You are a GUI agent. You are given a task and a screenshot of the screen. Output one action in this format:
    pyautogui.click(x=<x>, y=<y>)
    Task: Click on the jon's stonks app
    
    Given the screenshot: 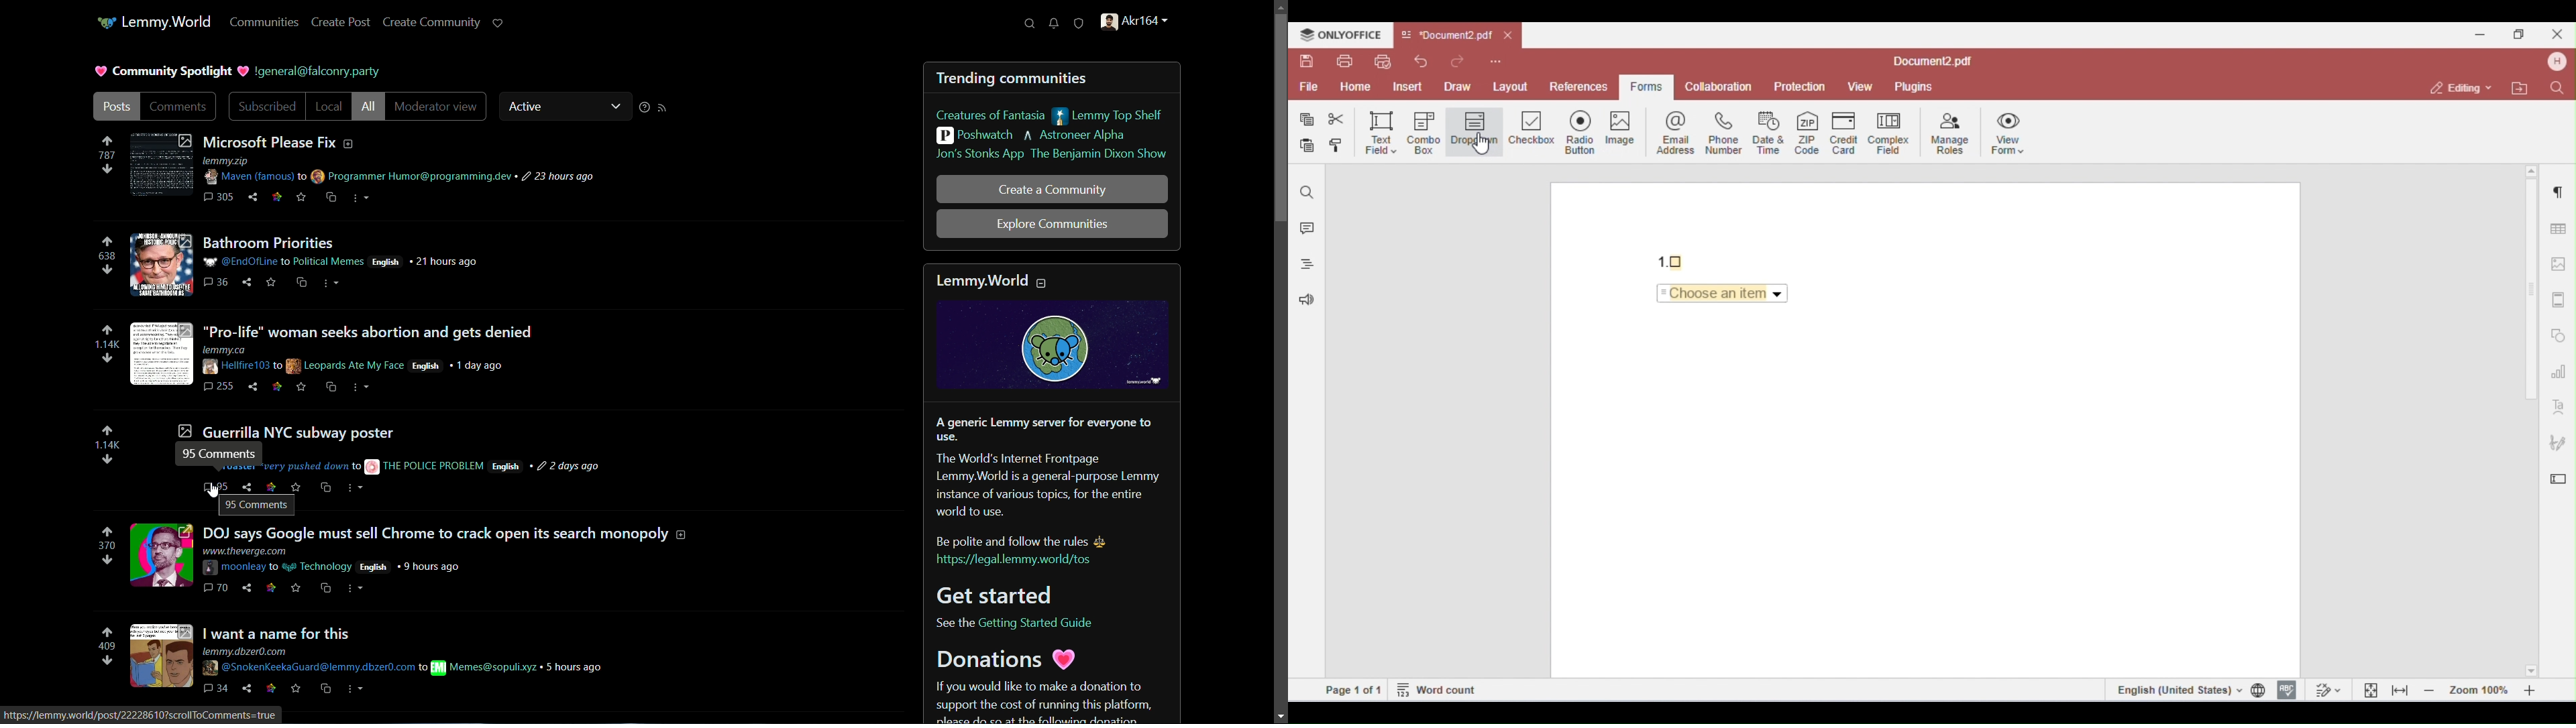 What is the action you would take?
    pyautogui.click(x=976, y=156)
    